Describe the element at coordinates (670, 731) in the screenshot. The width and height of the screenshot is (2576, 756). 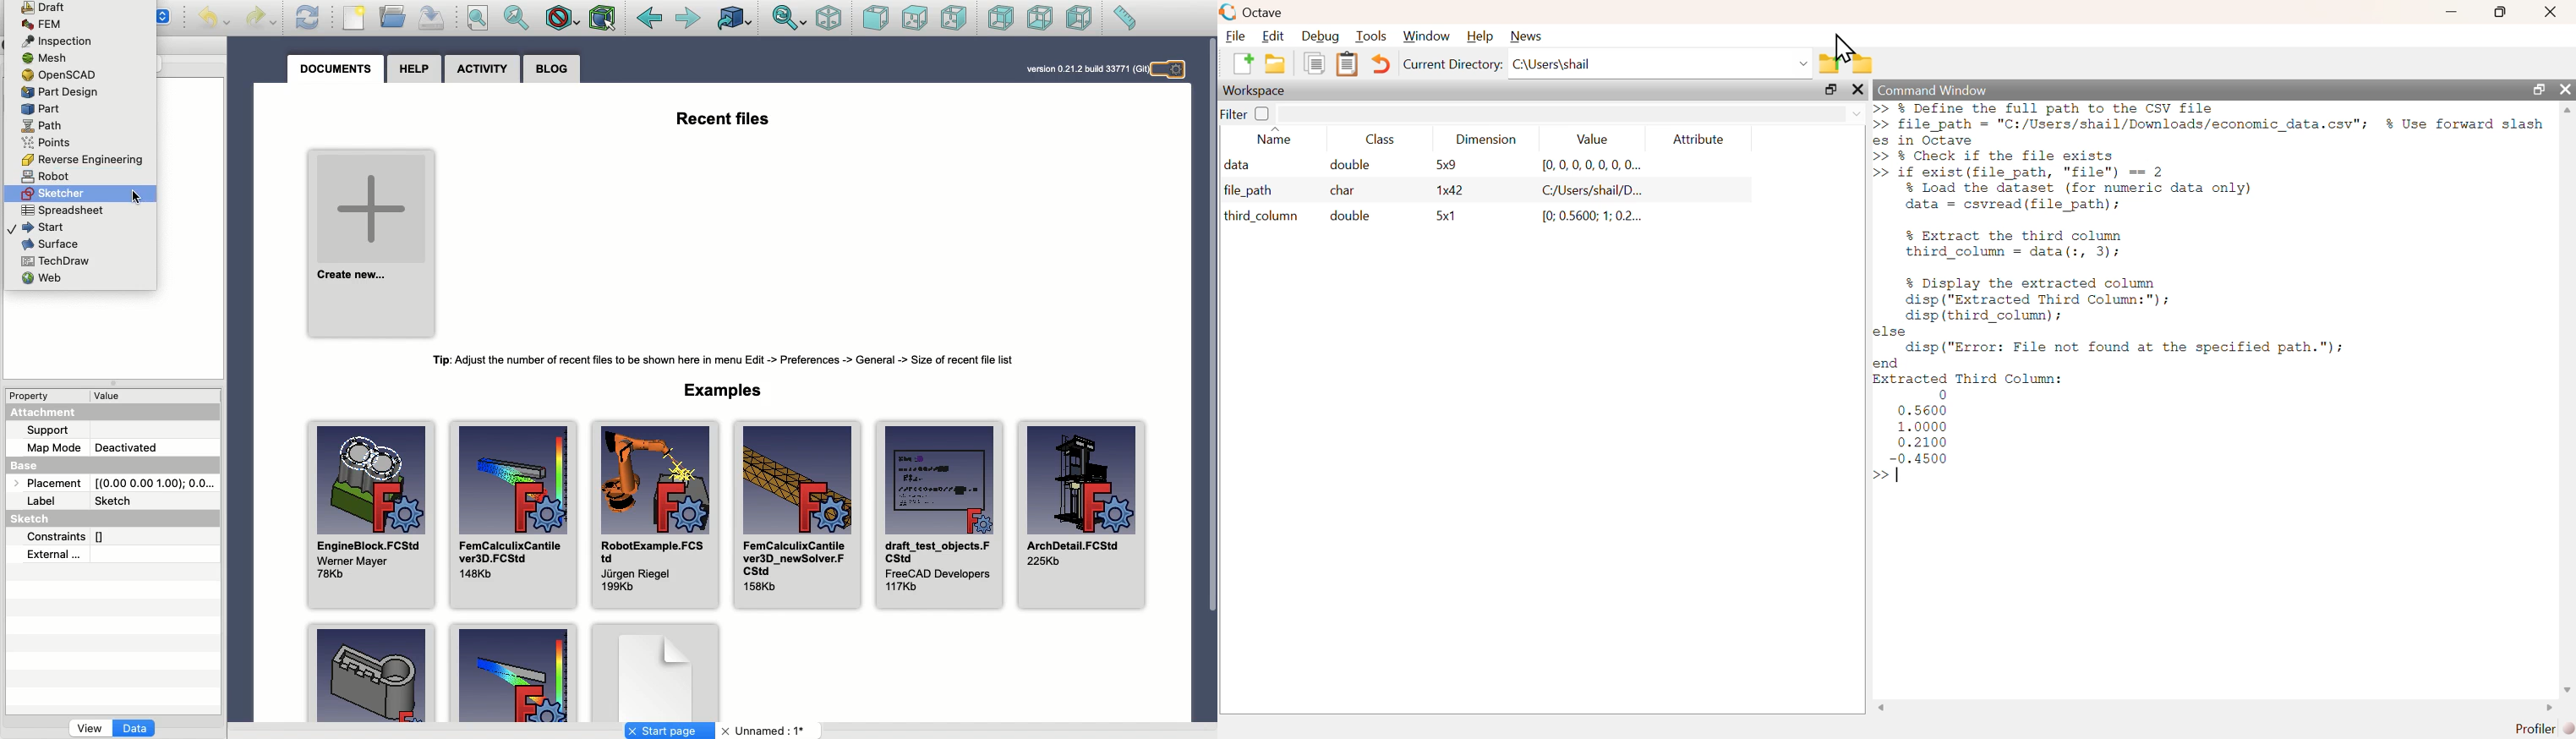
I see `Start page` at that location.